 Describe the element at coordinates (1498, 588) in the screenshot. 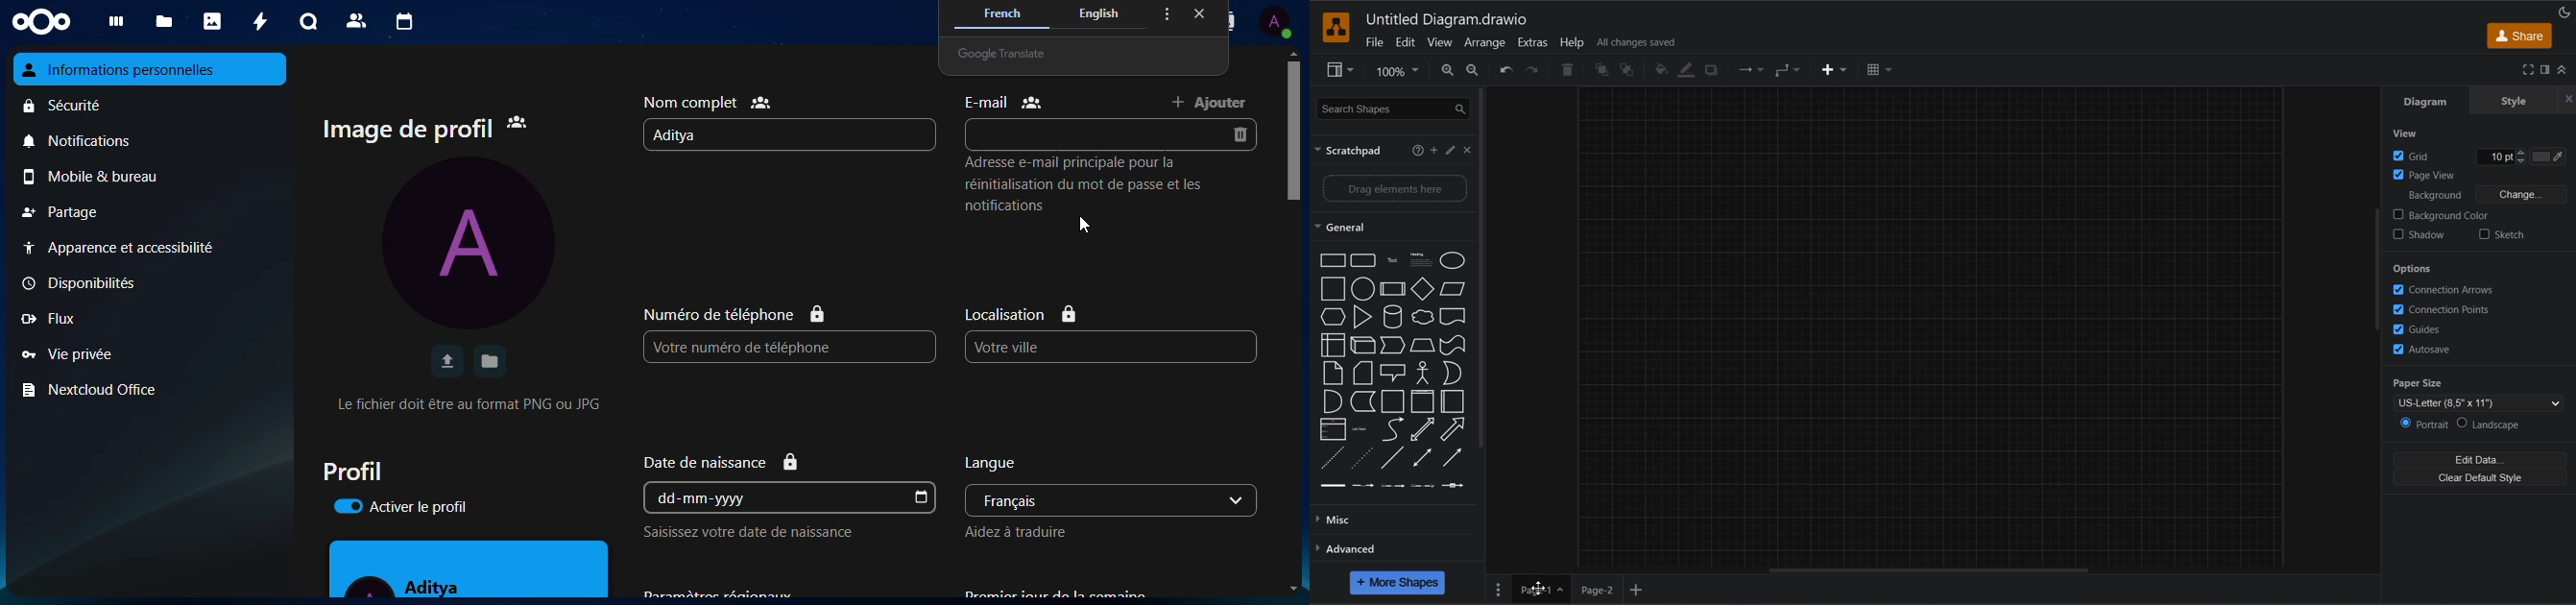

I see `pages` at that location.